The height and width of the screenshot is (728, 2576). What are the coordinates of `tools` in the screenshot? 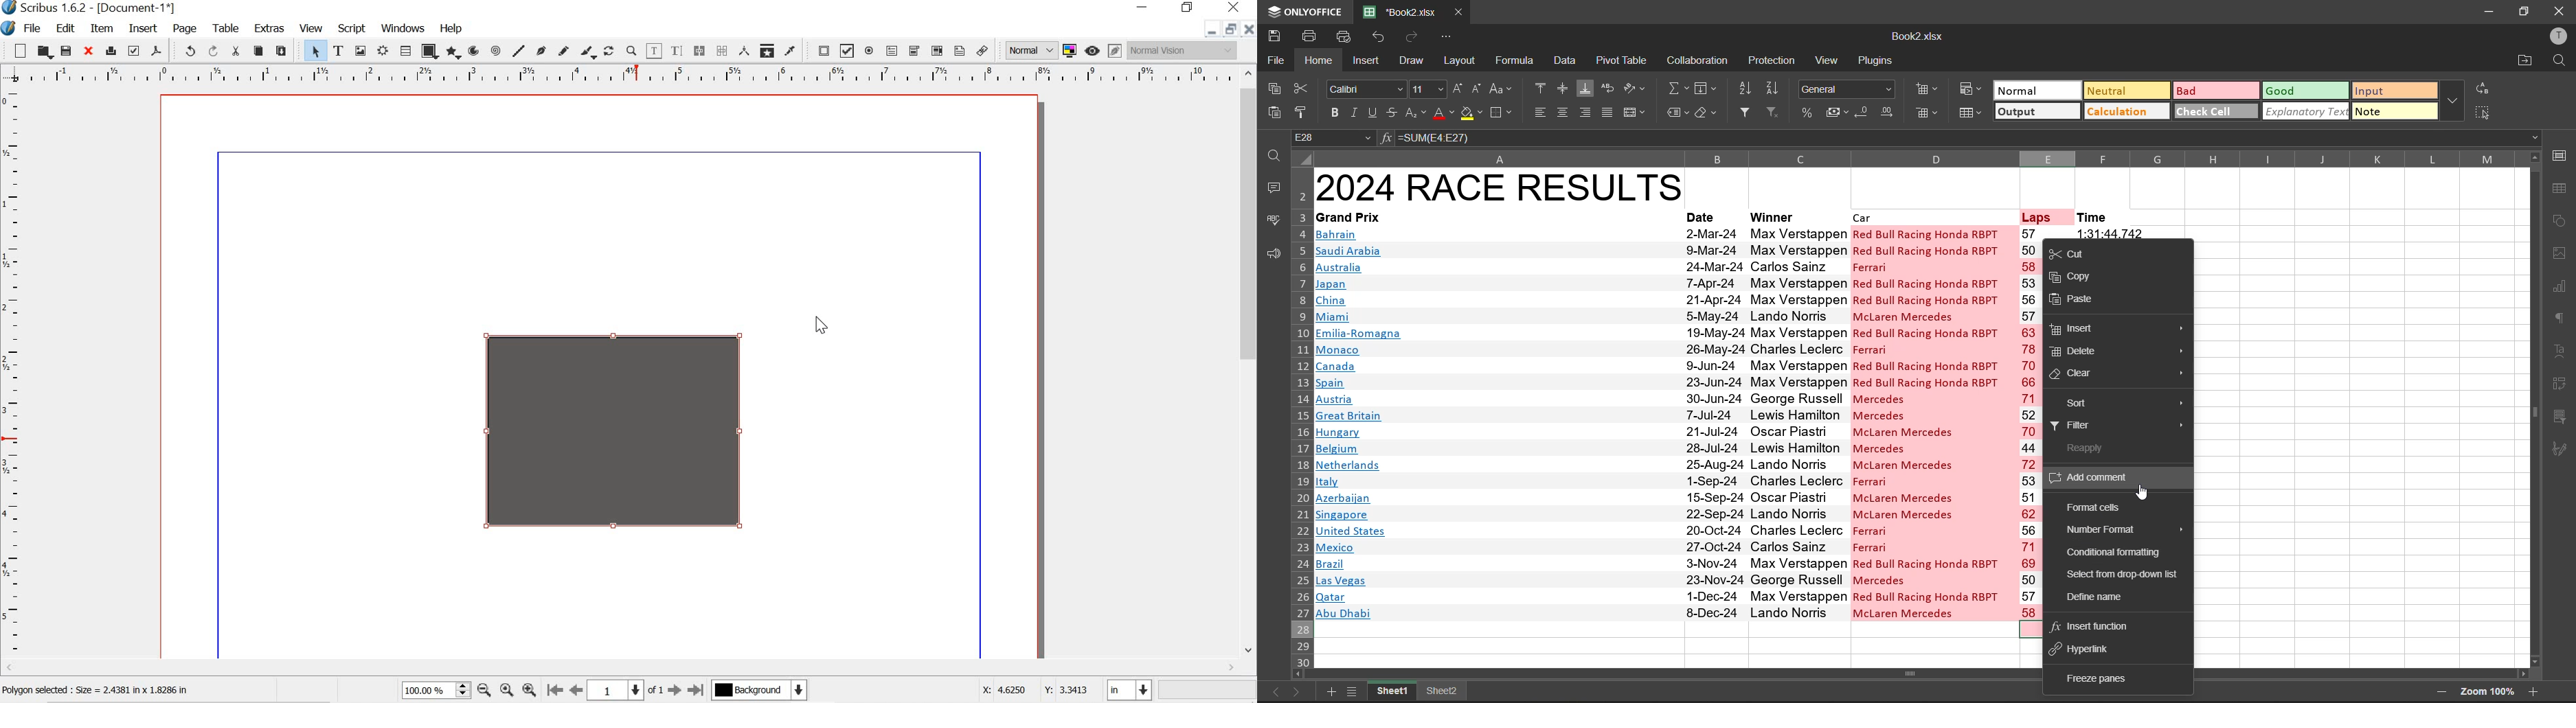 It's located at (227, 27).